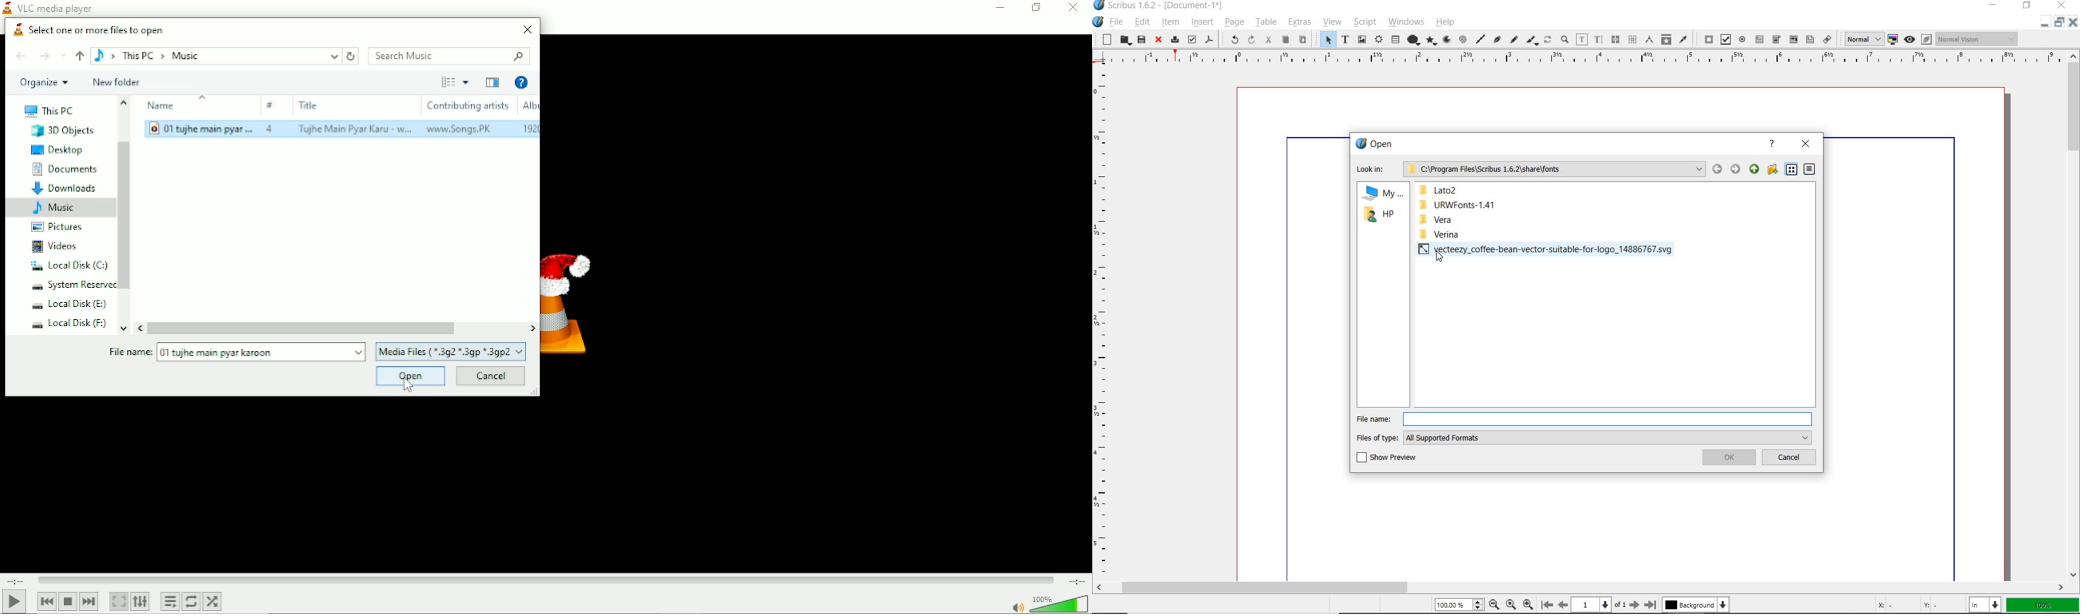 Image resolution: width=2100 pixels, height=616 pixels. I want to click on open, so click(1124, 39).